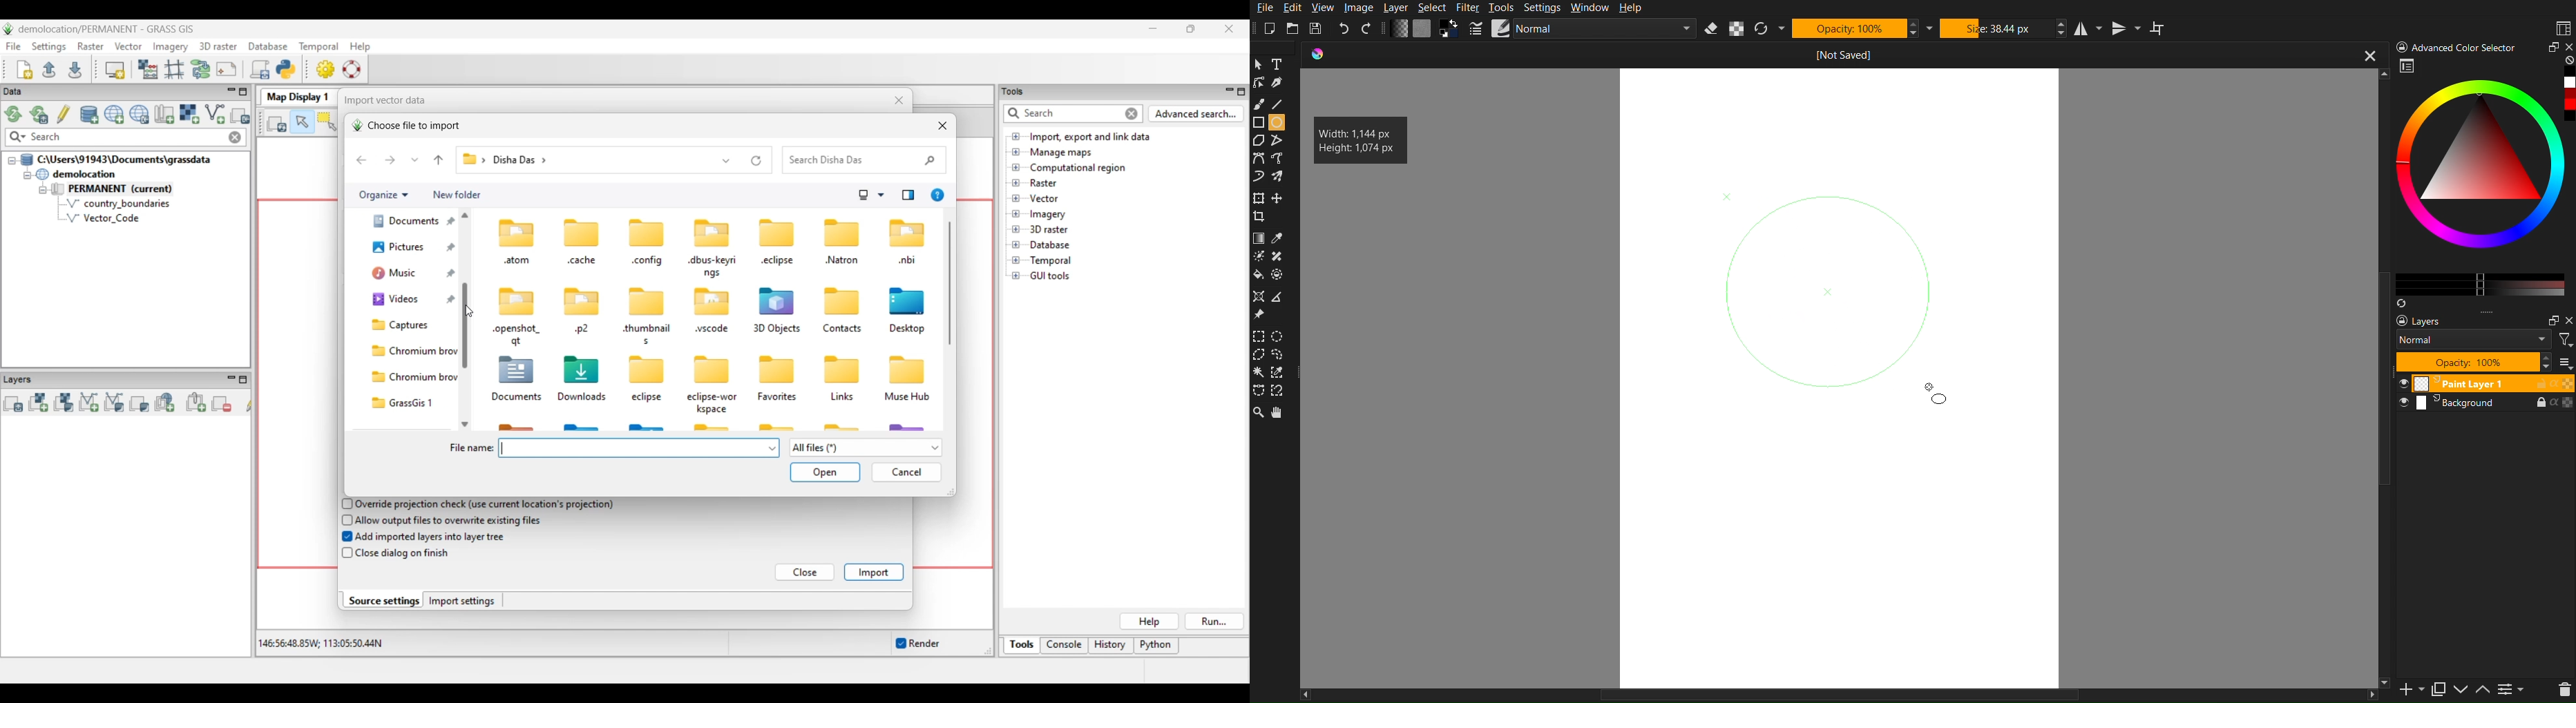 This screenshot has width=2576, height=728. I want to click on Minimize, so click(2547, 46).